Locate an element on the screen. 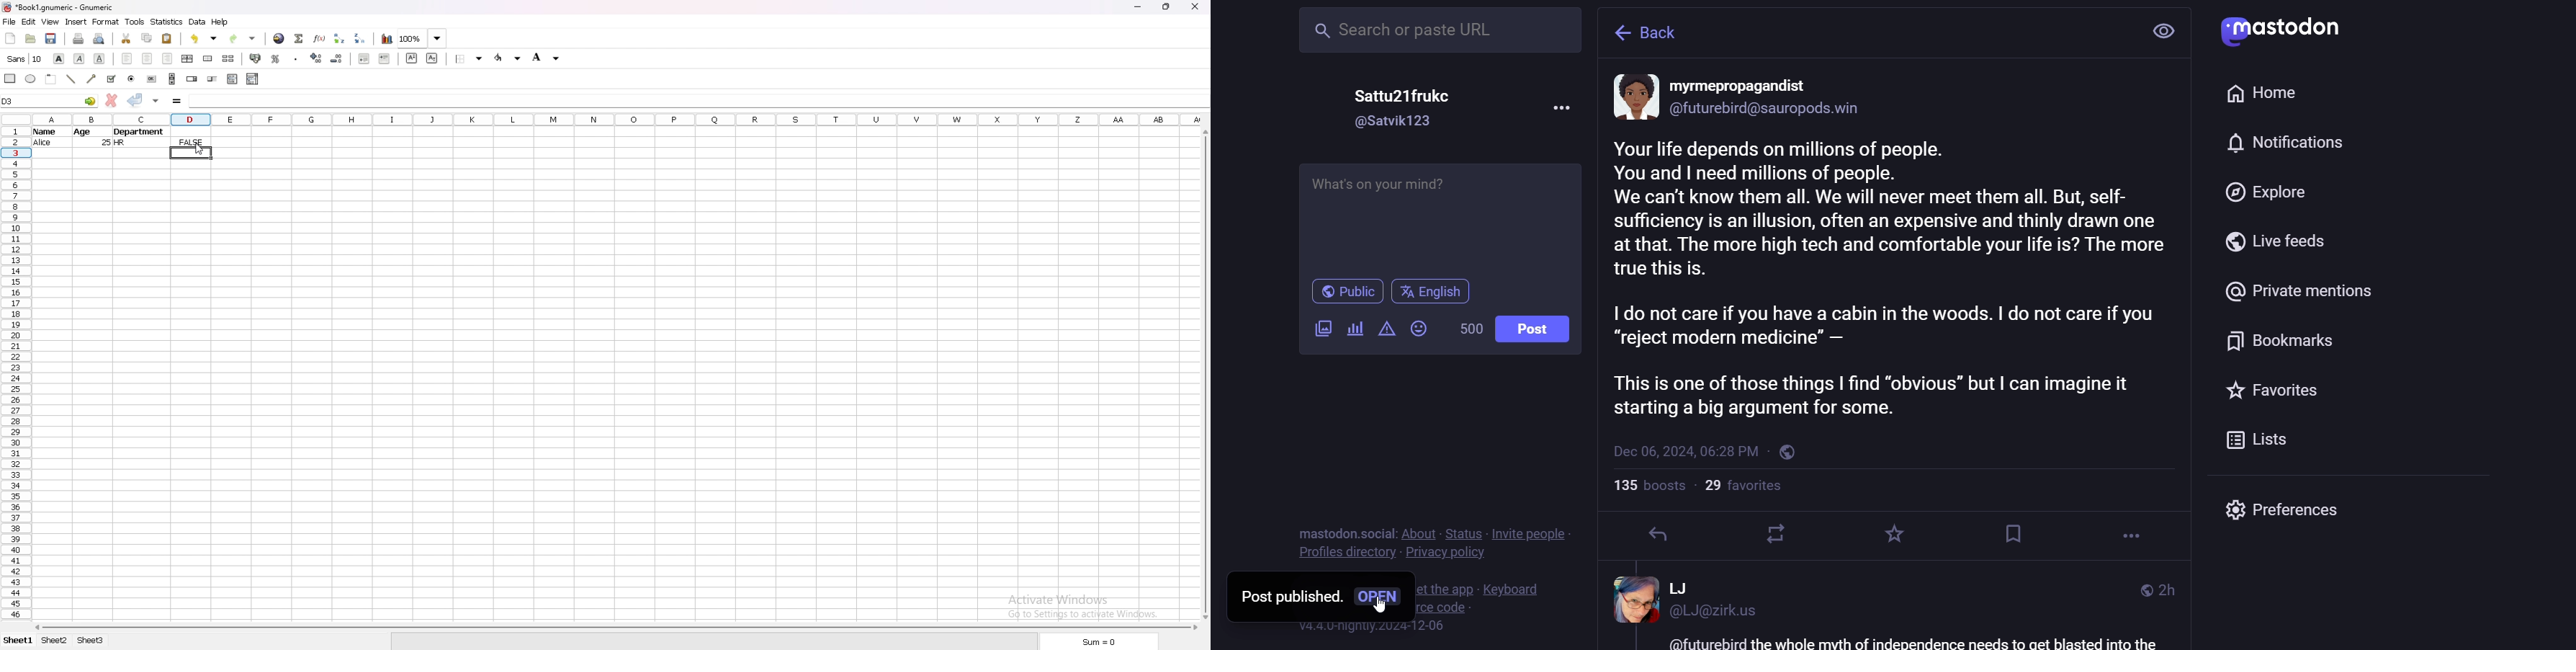 This screenshot has width=2576, height=672. get the app is located at coordinates (1442, 589).